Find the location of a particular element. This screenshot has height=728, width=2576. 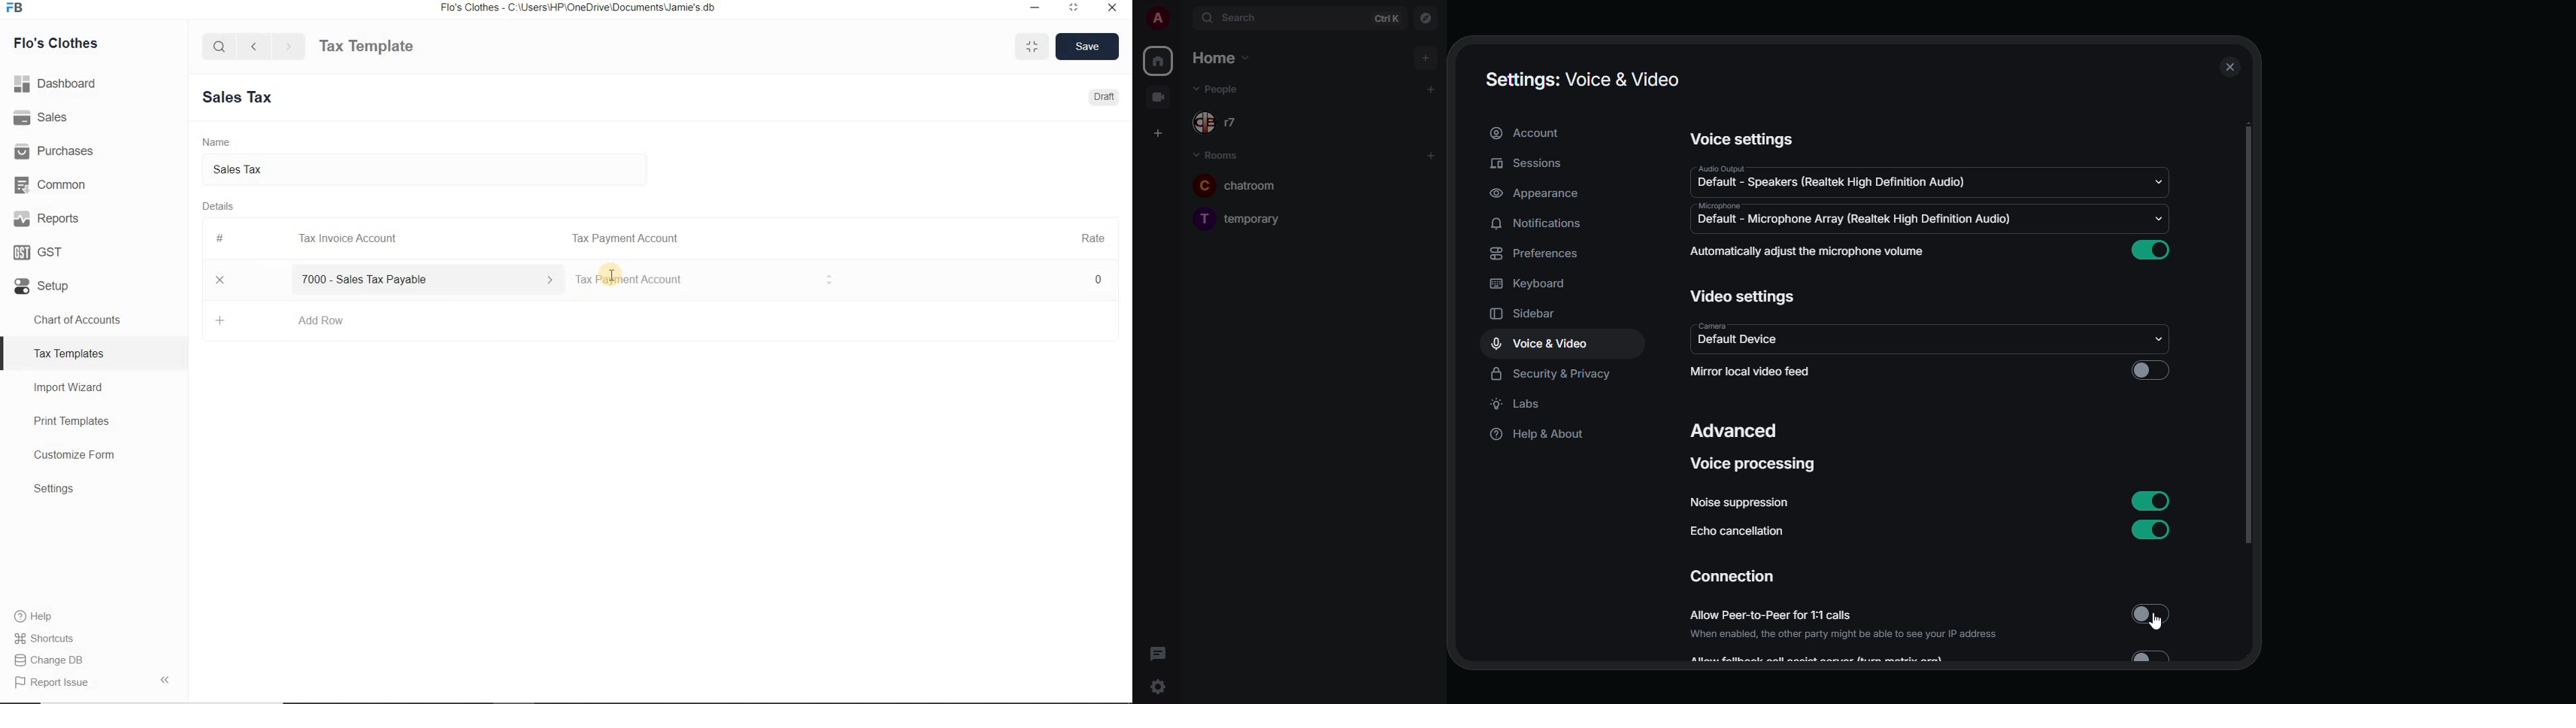

video room is located at coordinates (1164, 97).